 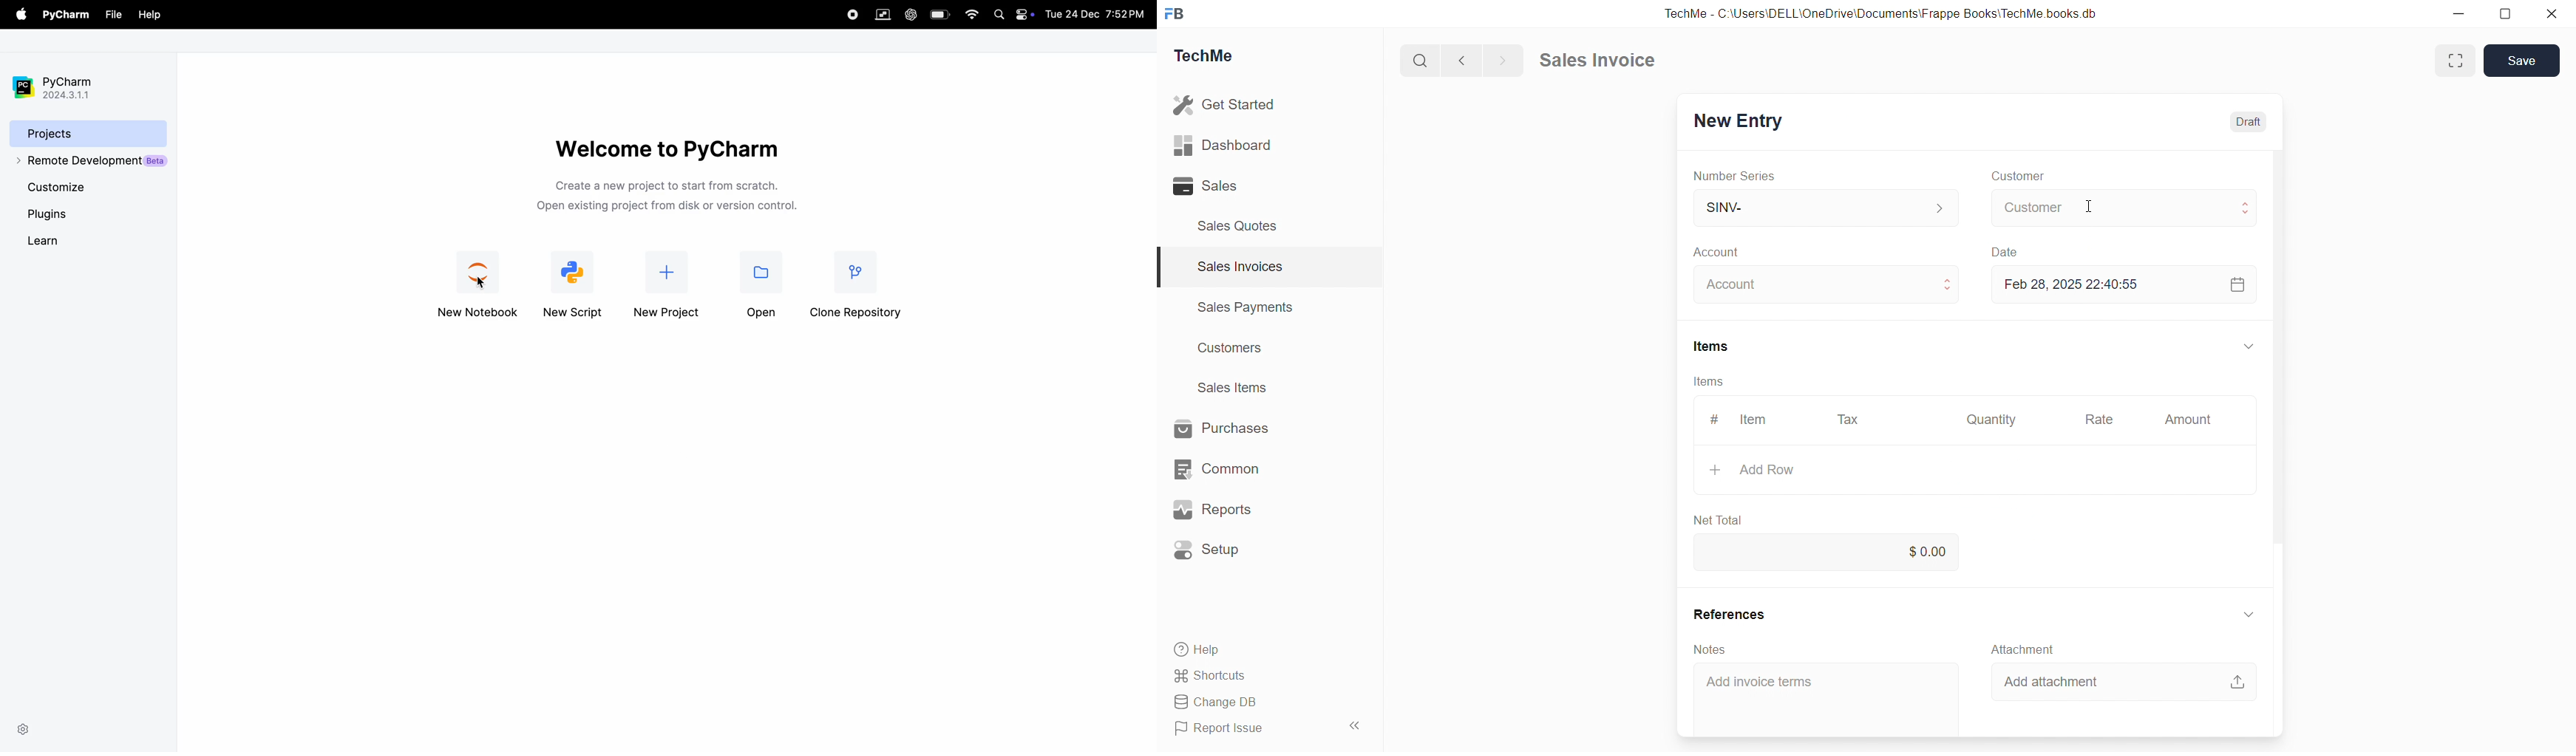 What do you see at coordinates (1226, 104) in the screenshot?
I see `Get Started` at bounding box center [1226, 104].